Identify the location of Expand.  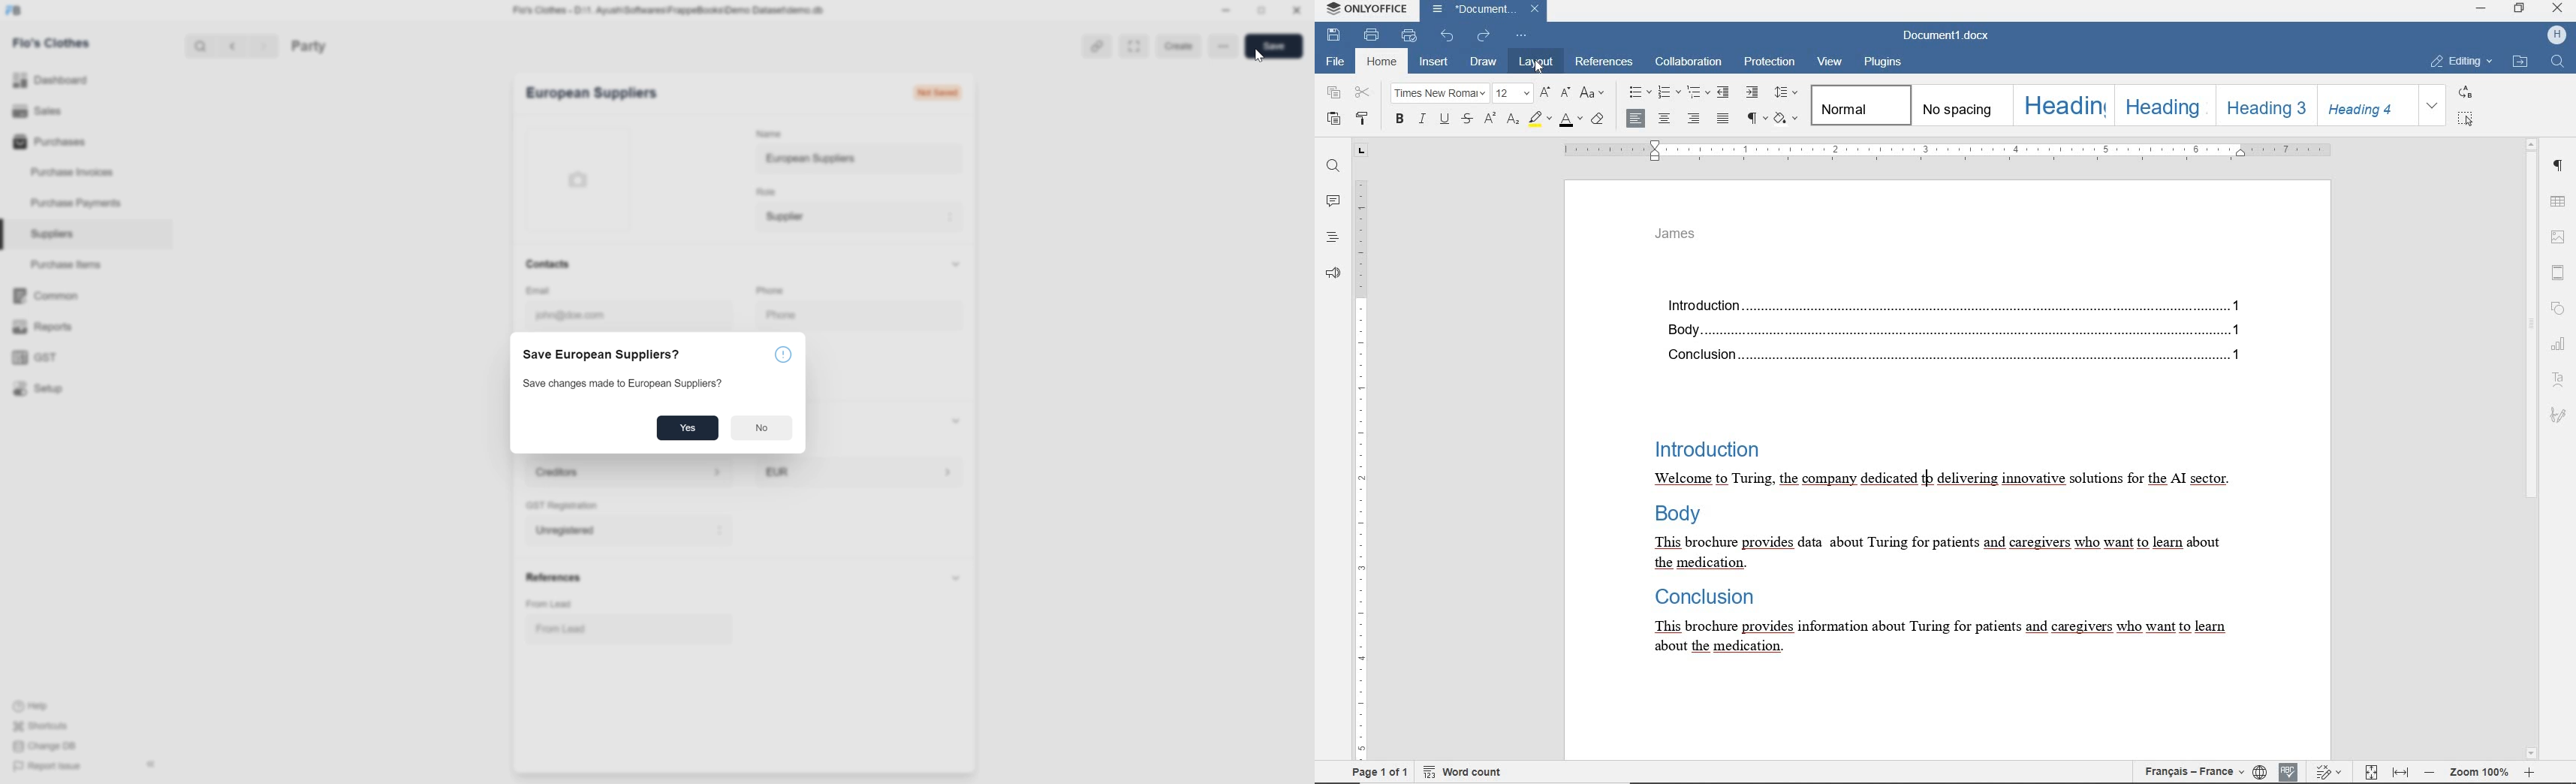
(1133, 43).